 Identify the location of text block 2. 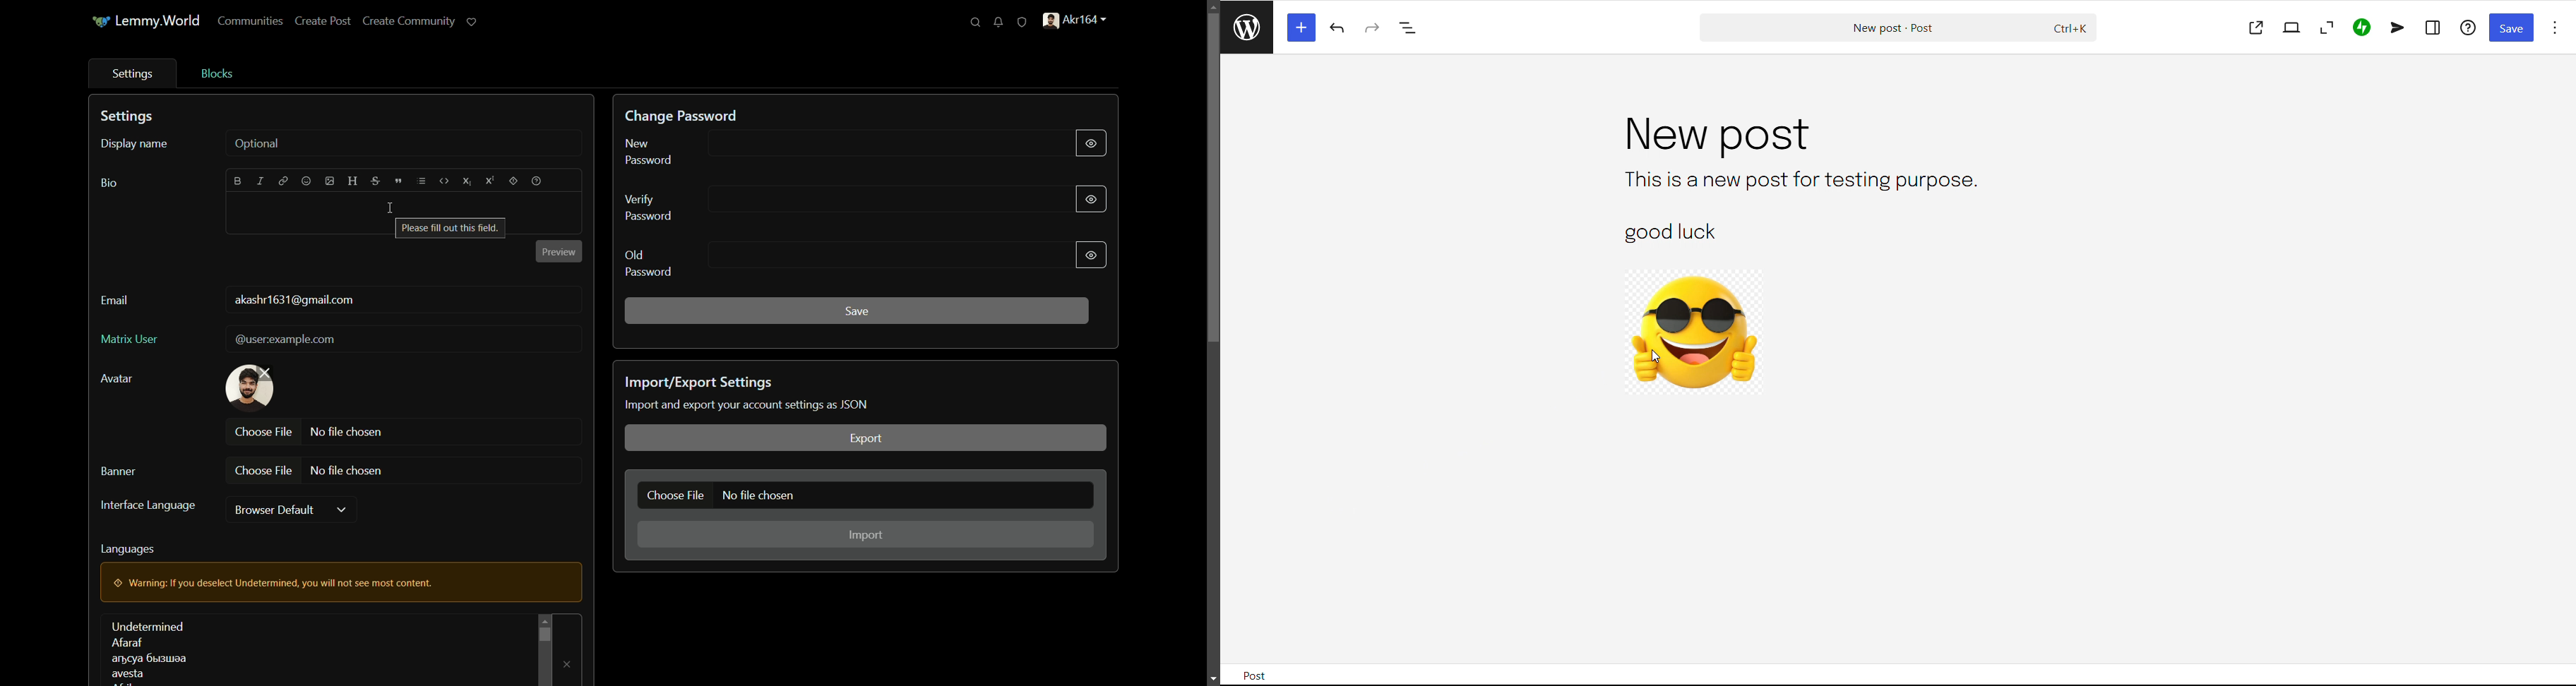
(1669, 232).